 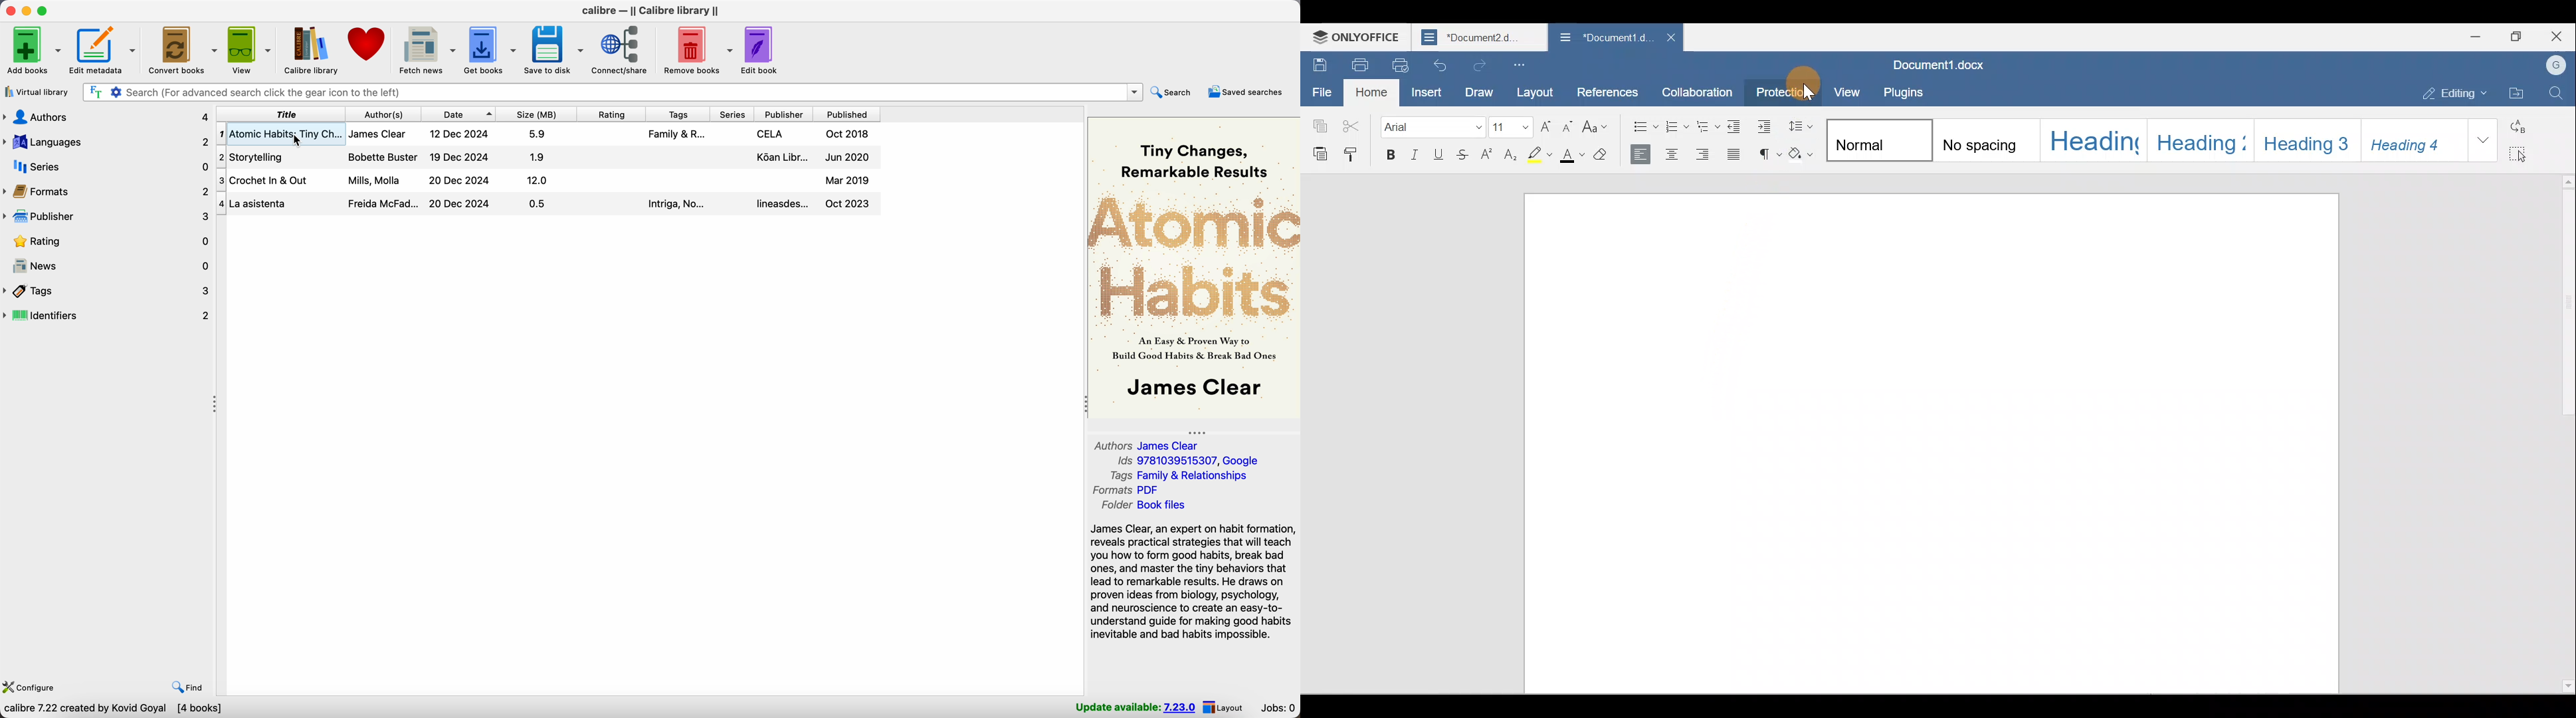 I want to click on Shading, so click(x=1803, y=152).